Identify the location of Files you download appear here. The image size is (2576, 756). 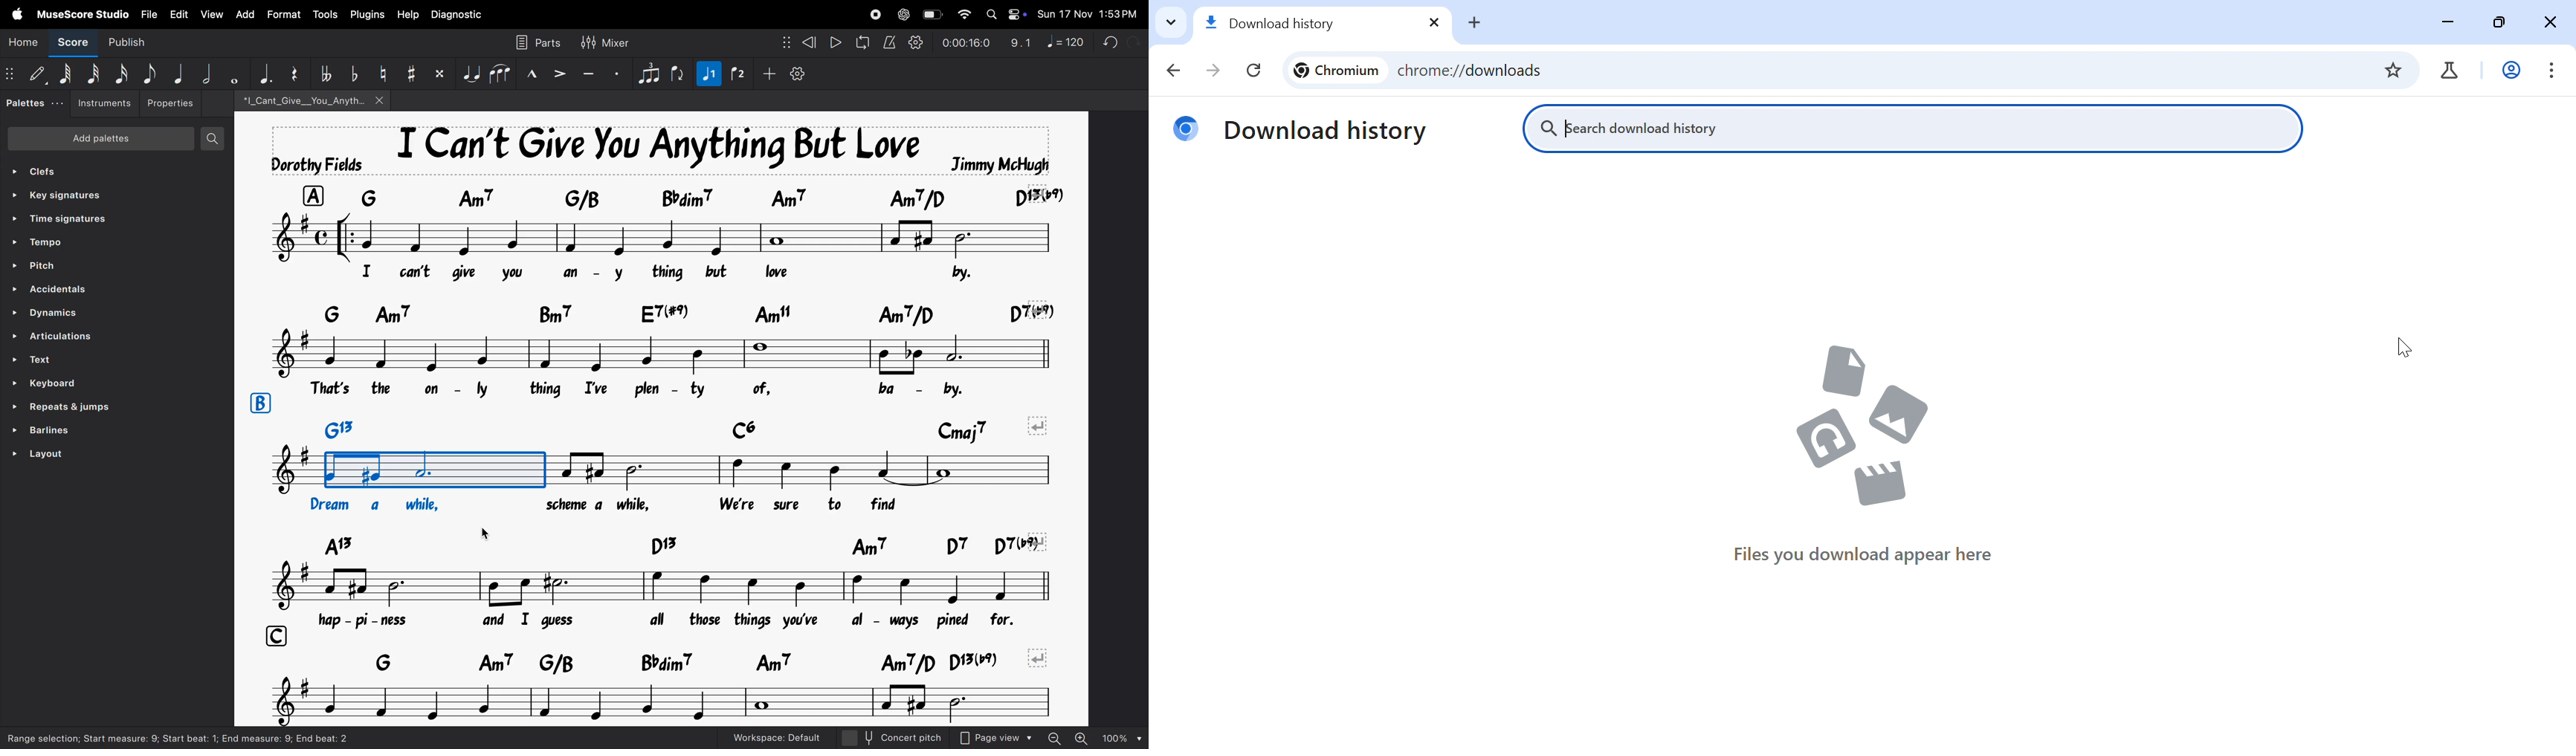
(1865, 557).